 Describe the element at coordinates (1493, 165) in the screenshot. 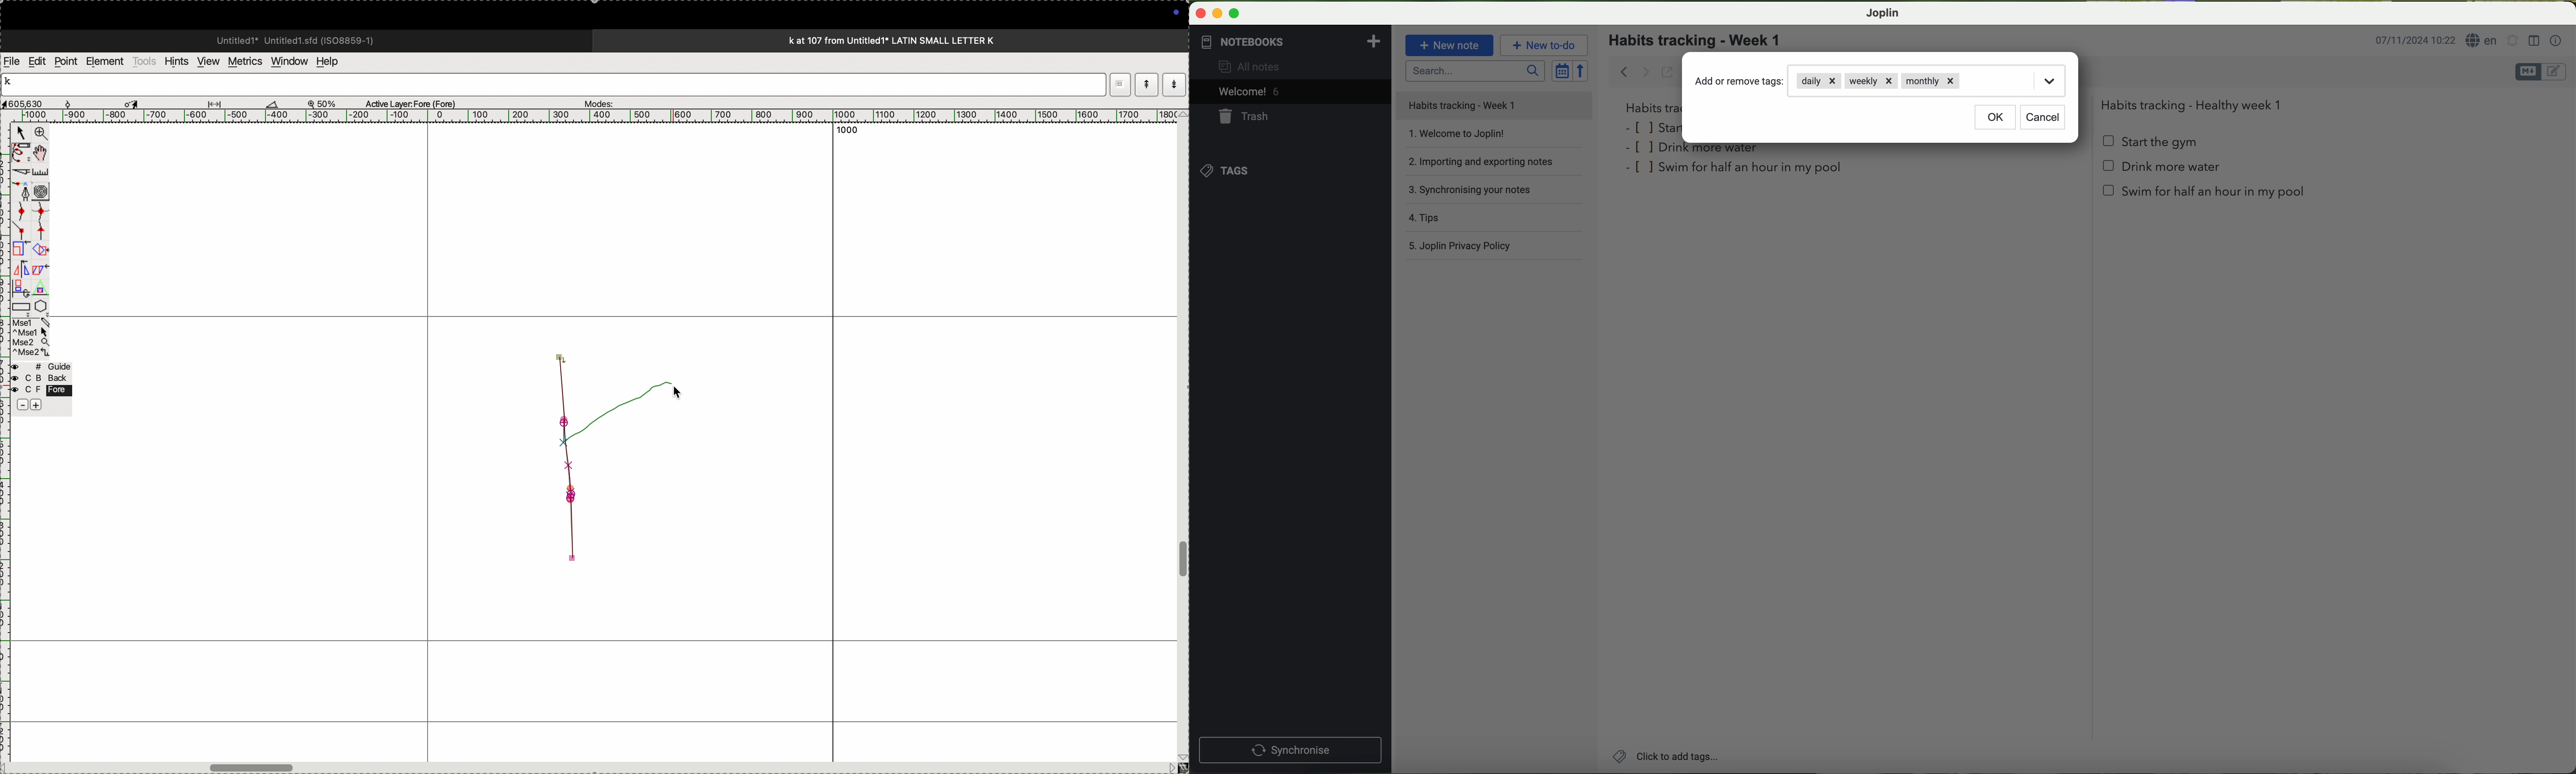

I see `importing and exporting notes` at that location.